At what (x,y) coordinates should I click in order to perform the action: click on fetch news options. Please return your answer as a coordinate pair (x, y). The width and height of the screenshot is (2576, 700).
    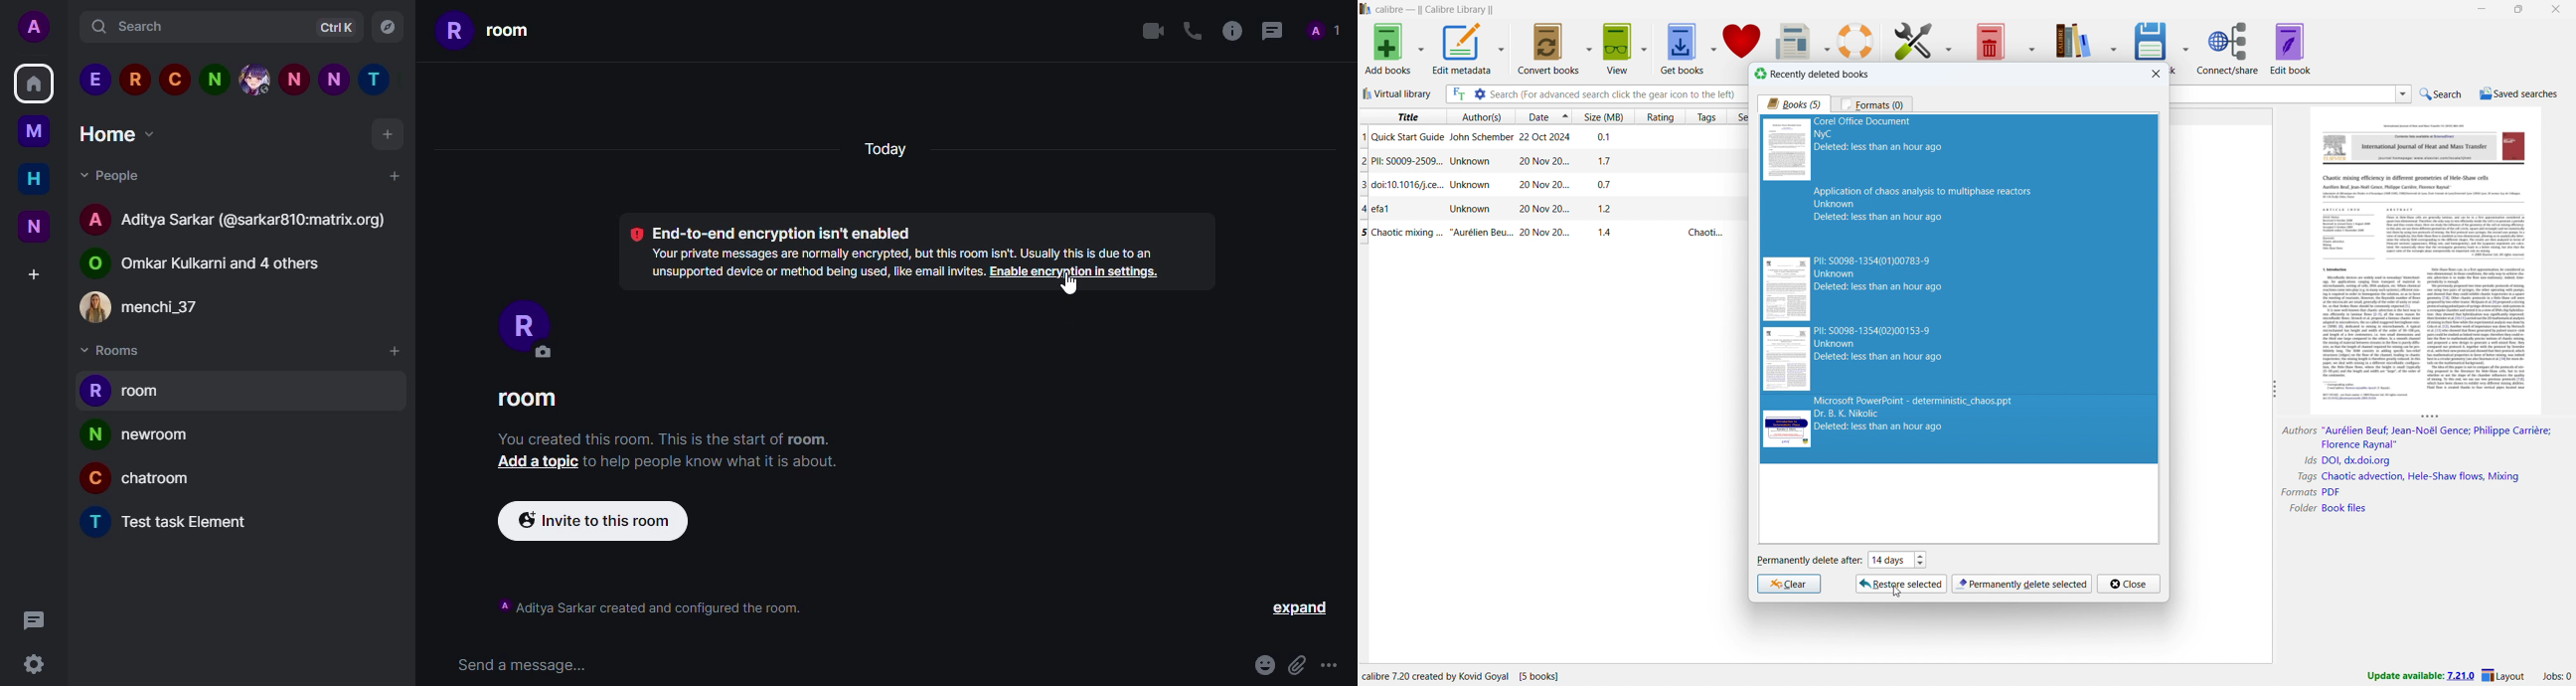
    Looking at the image, I should click on (1824, 40).